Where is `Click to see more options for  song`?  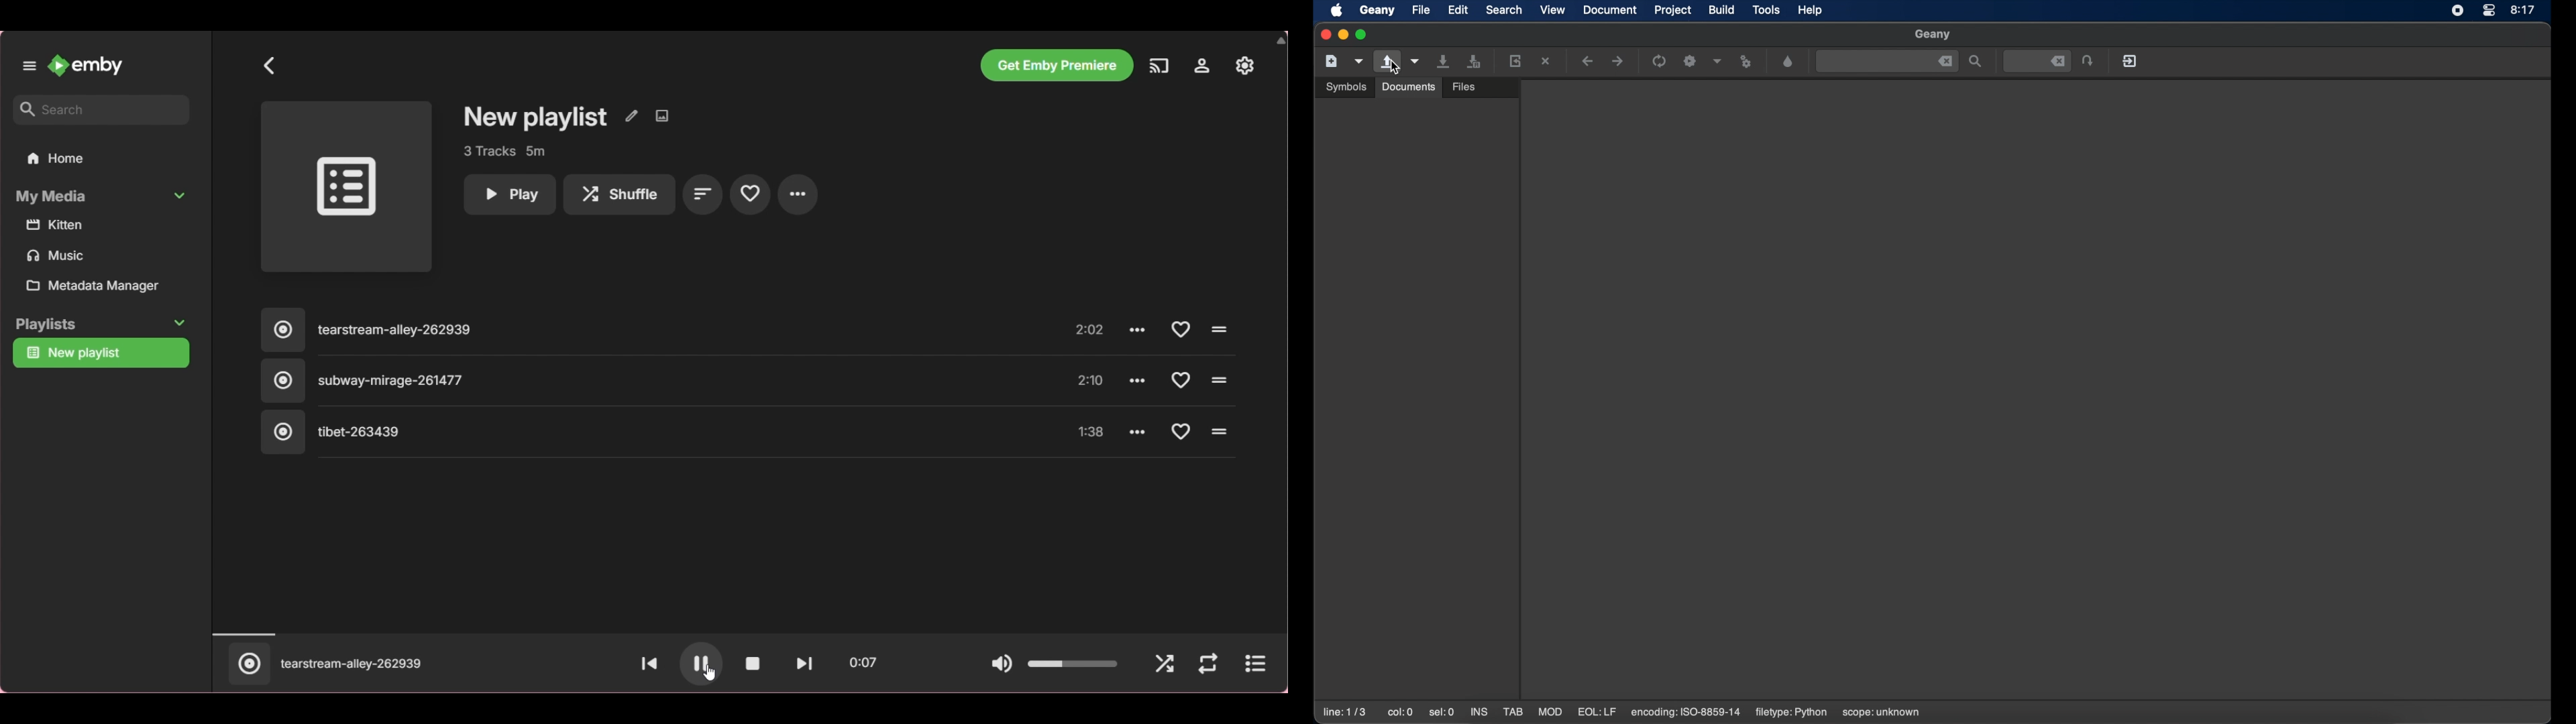 Click to see more options for  song is located at coordinates (1140, 379).